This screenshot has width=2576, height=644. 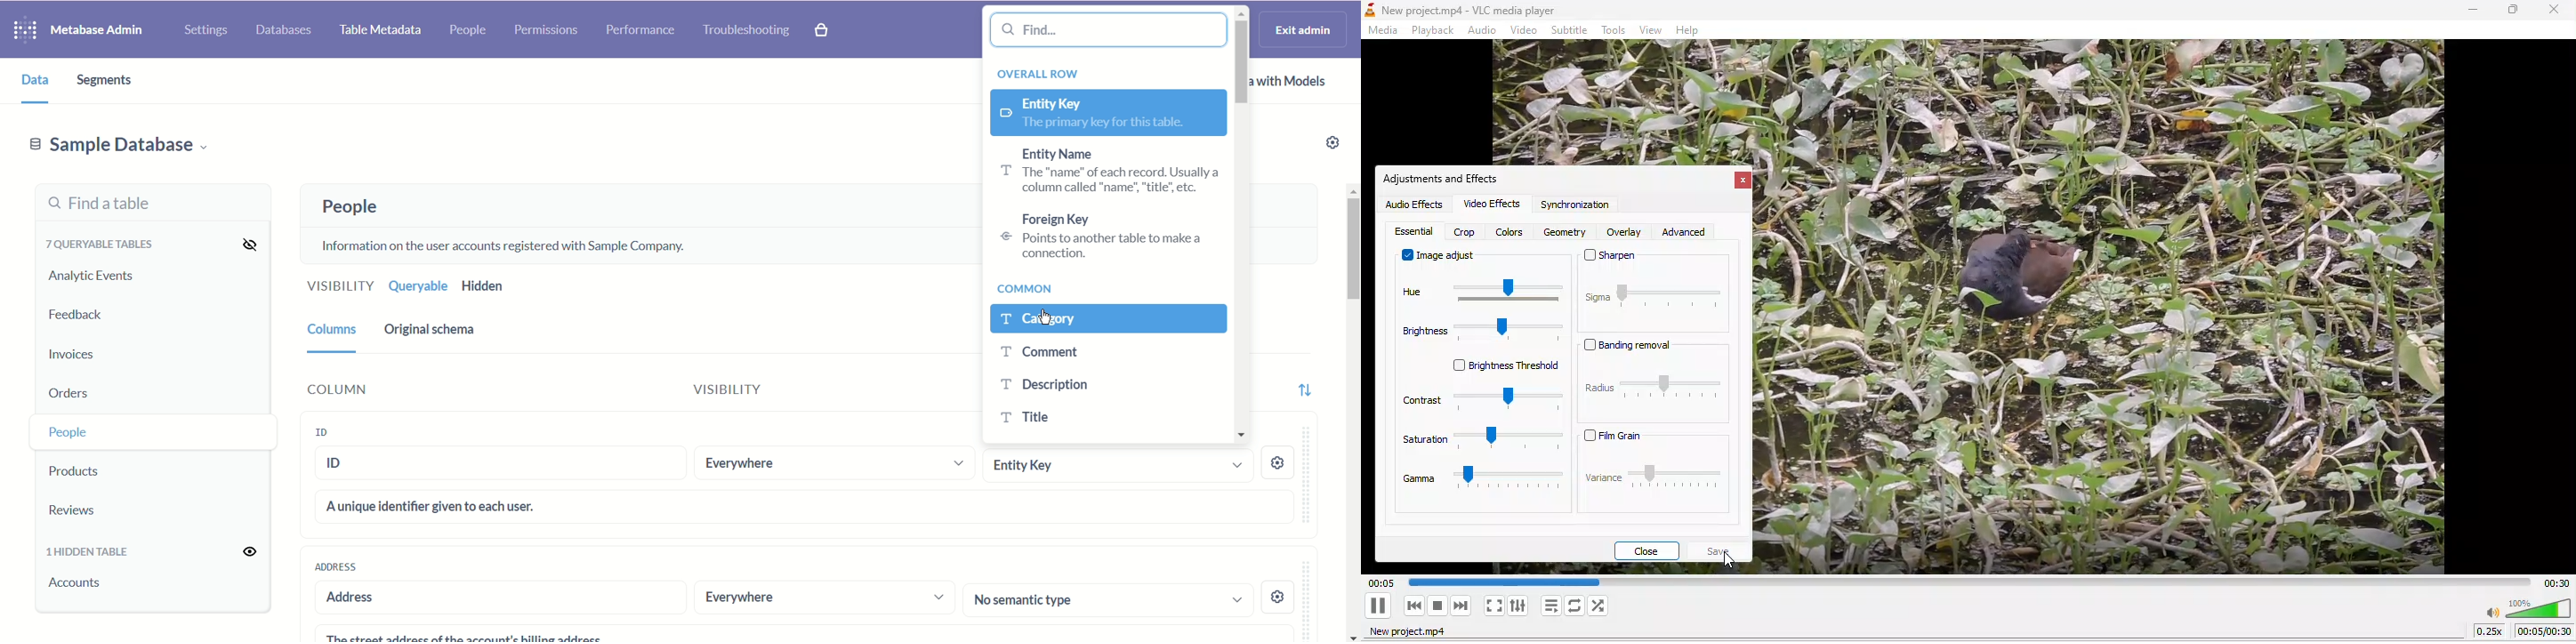 I want to click on Invoices, so click(x=90, y=351).